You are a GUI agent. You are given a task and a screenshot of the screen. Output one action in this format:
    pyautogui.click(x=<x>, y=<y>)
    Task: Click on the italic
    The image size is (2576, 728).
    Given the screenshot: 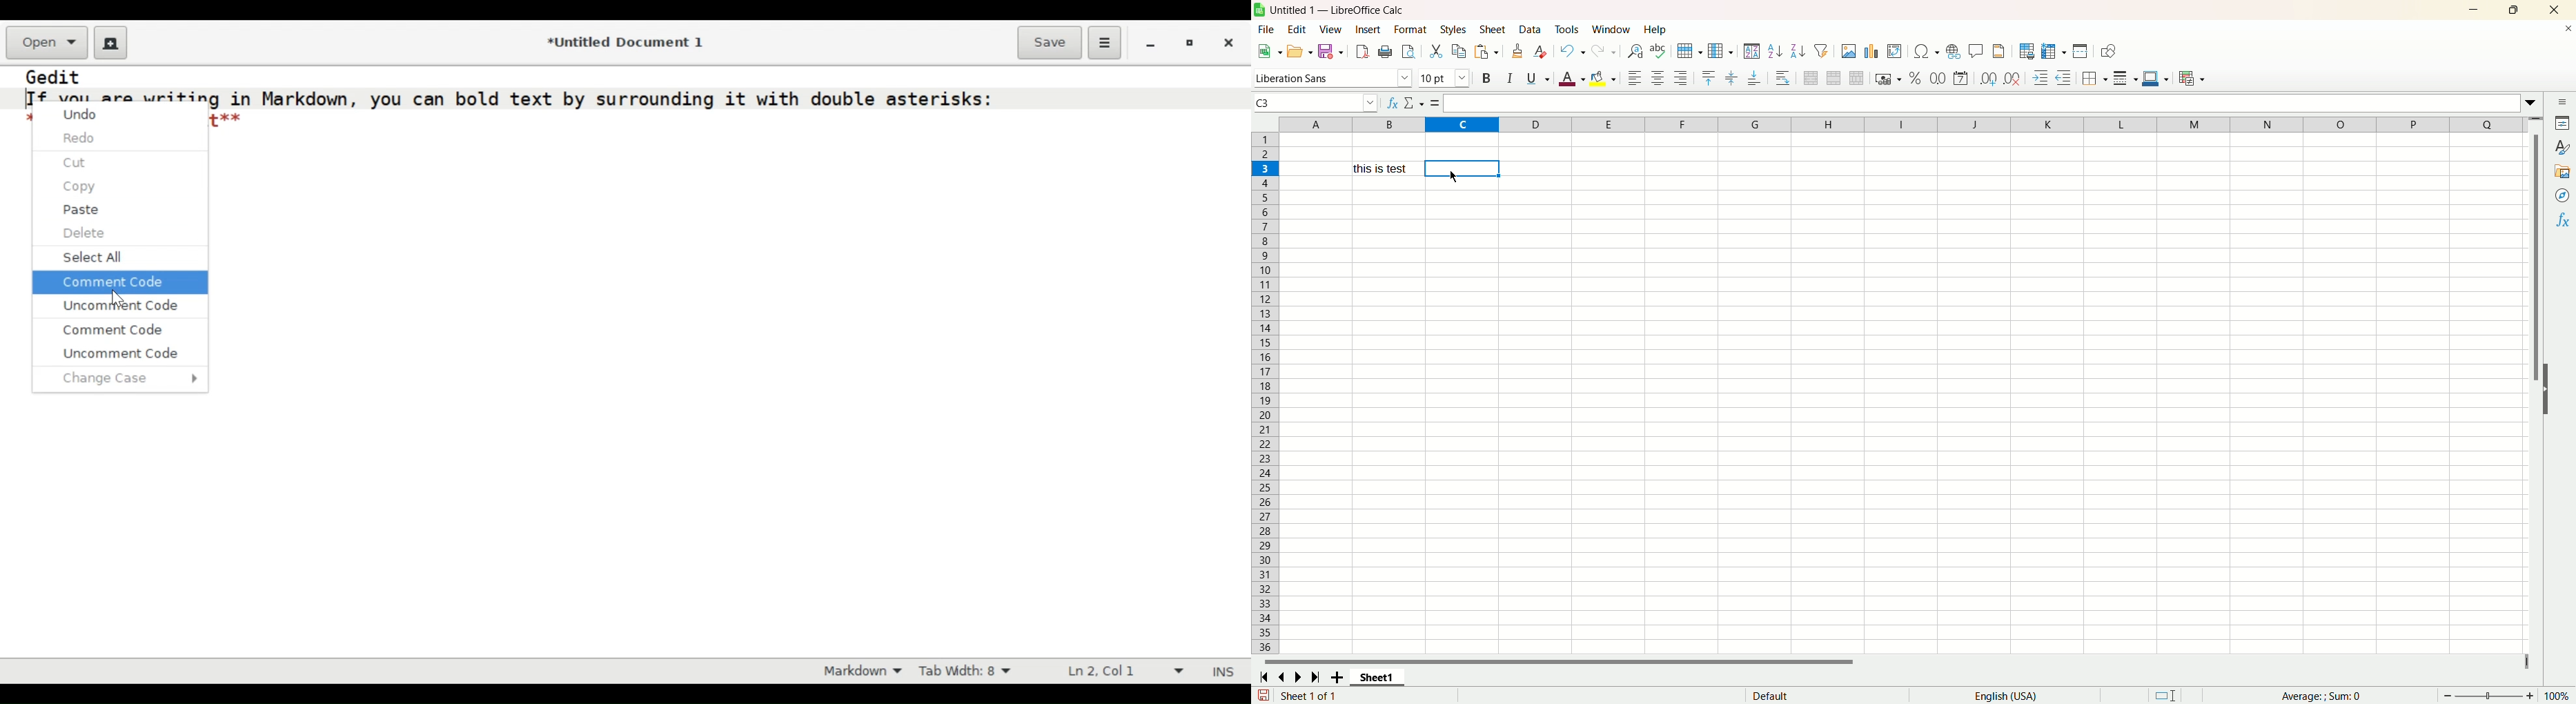 What is the action you would take?
    pyautogui.click(x=1511, y=77)
    